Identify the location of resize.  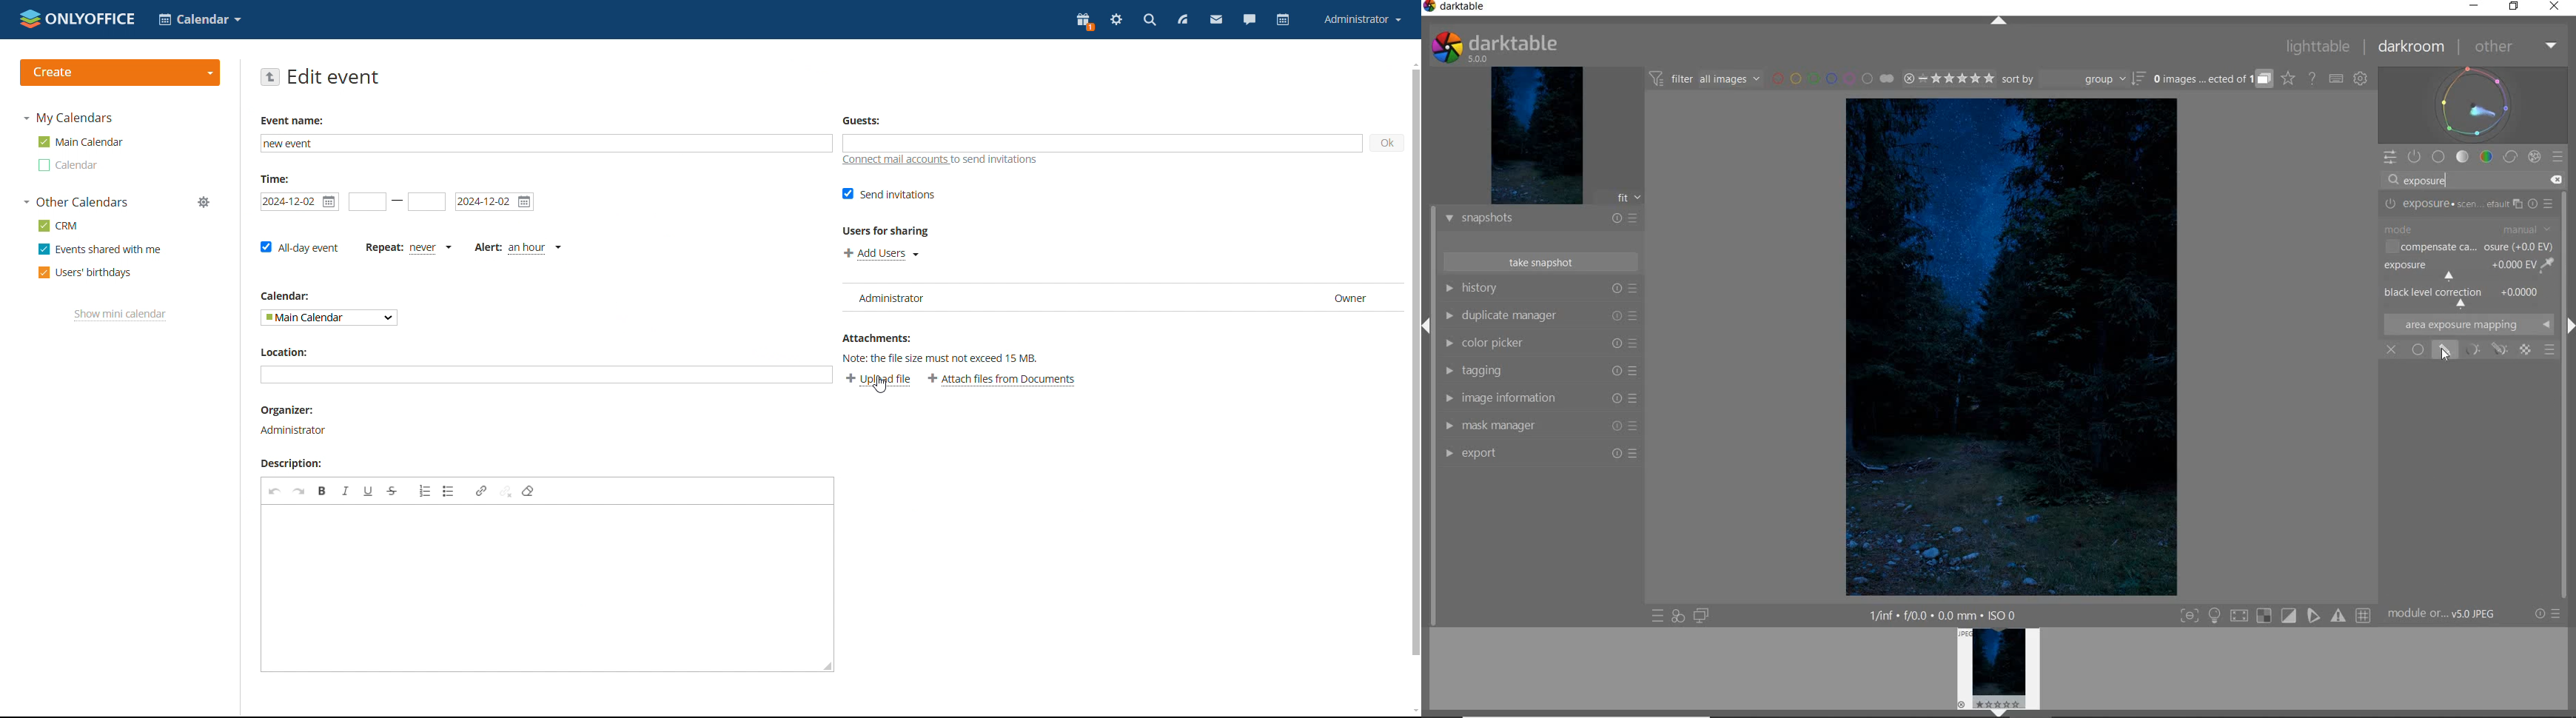
(829, 665).